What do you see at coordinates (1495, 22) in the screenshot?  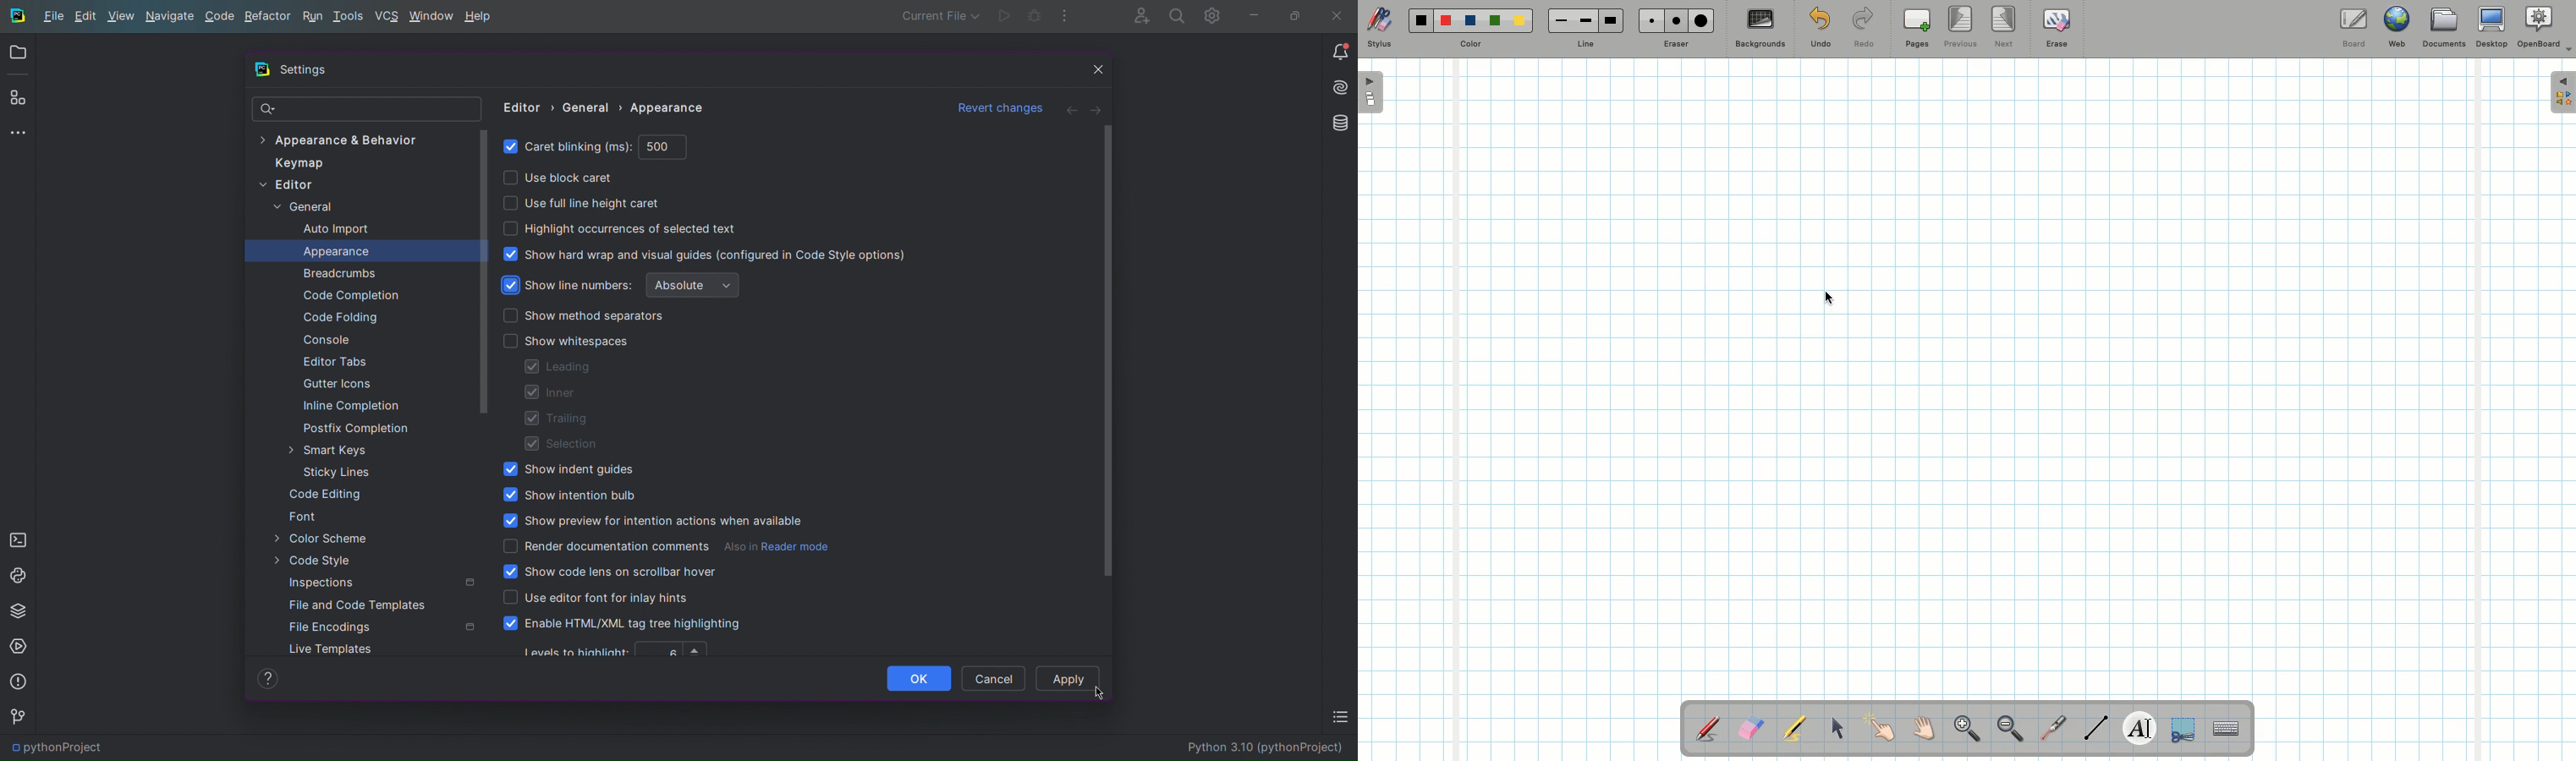 I see `Green` at bounding box center [1495, 22].